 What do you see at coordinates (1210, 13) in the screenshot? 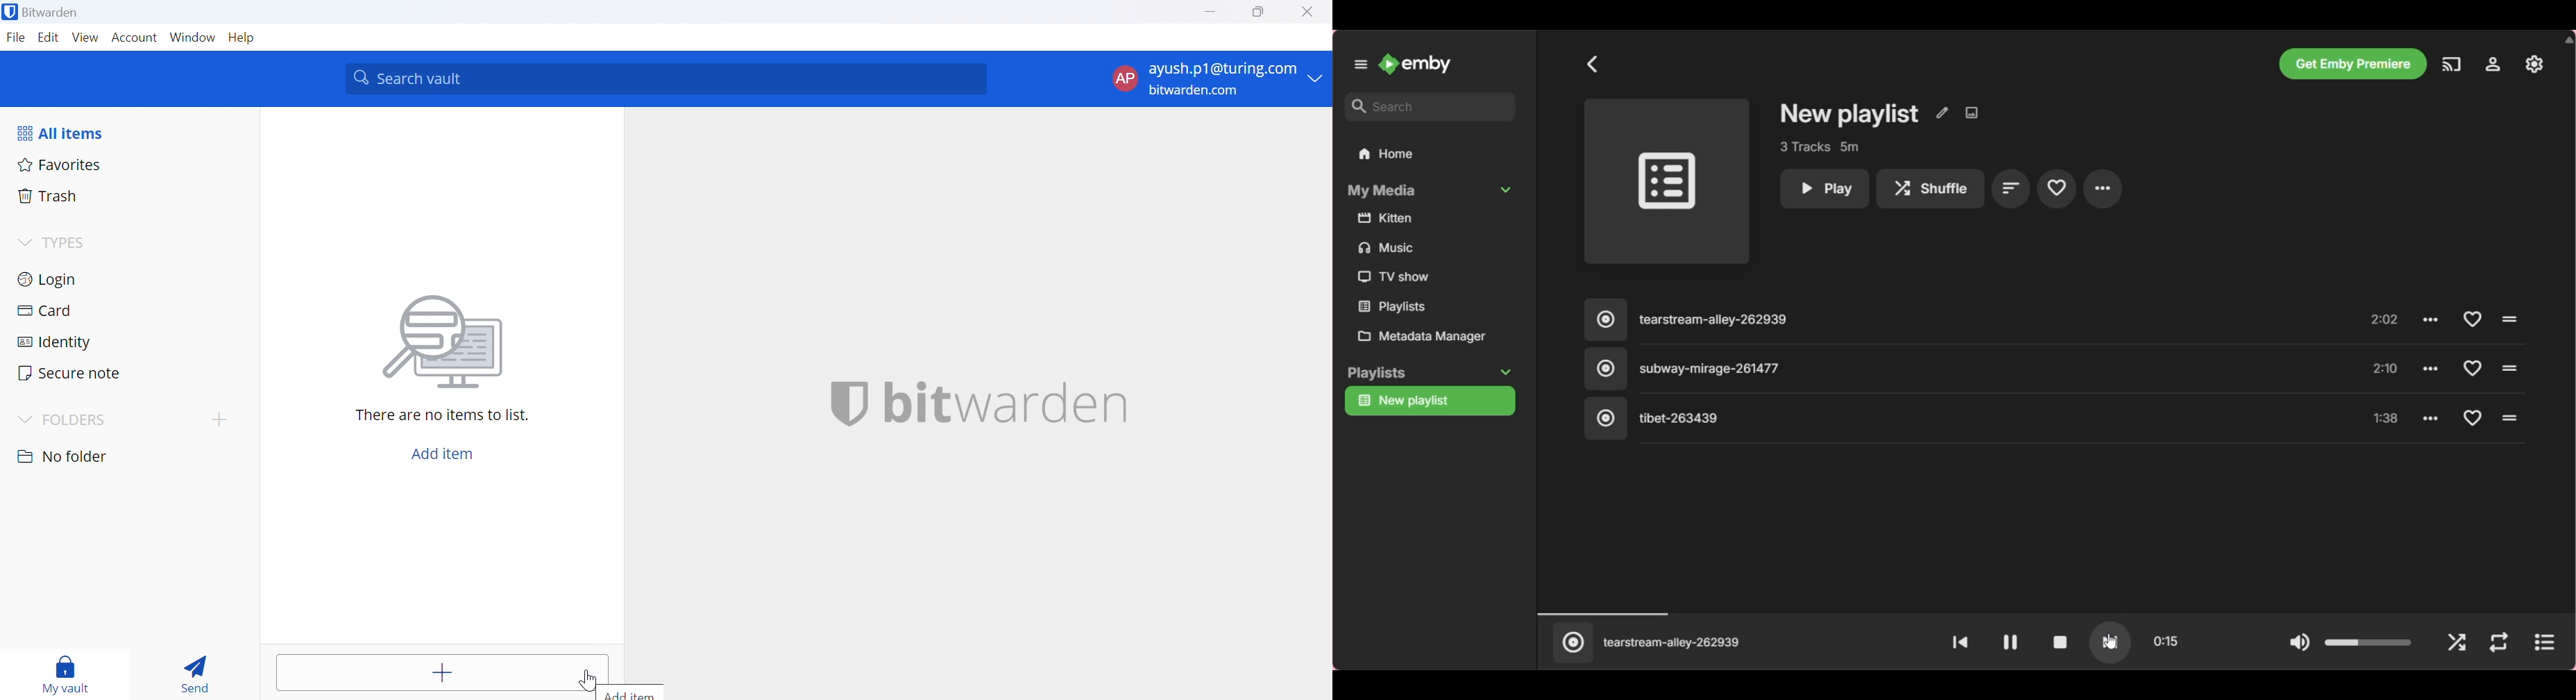
I see `Minimize` at bounding box center [1210, 13].